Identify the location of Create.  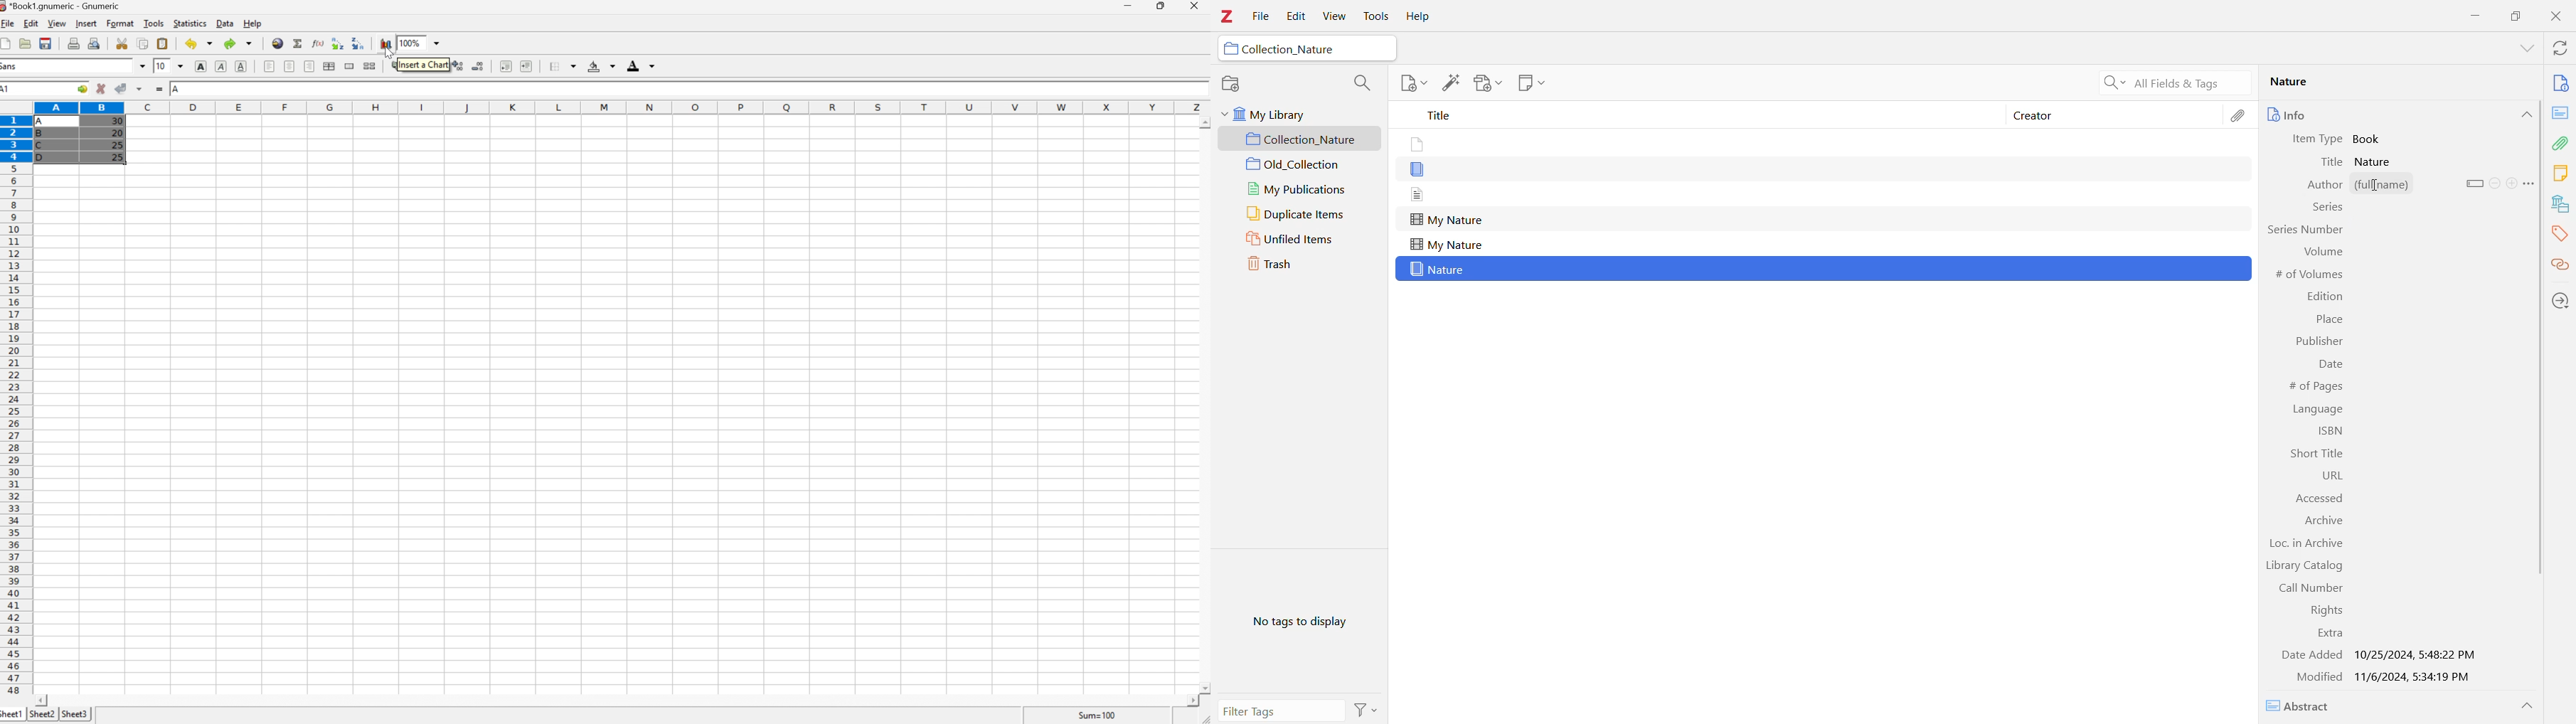
(2511, 183).